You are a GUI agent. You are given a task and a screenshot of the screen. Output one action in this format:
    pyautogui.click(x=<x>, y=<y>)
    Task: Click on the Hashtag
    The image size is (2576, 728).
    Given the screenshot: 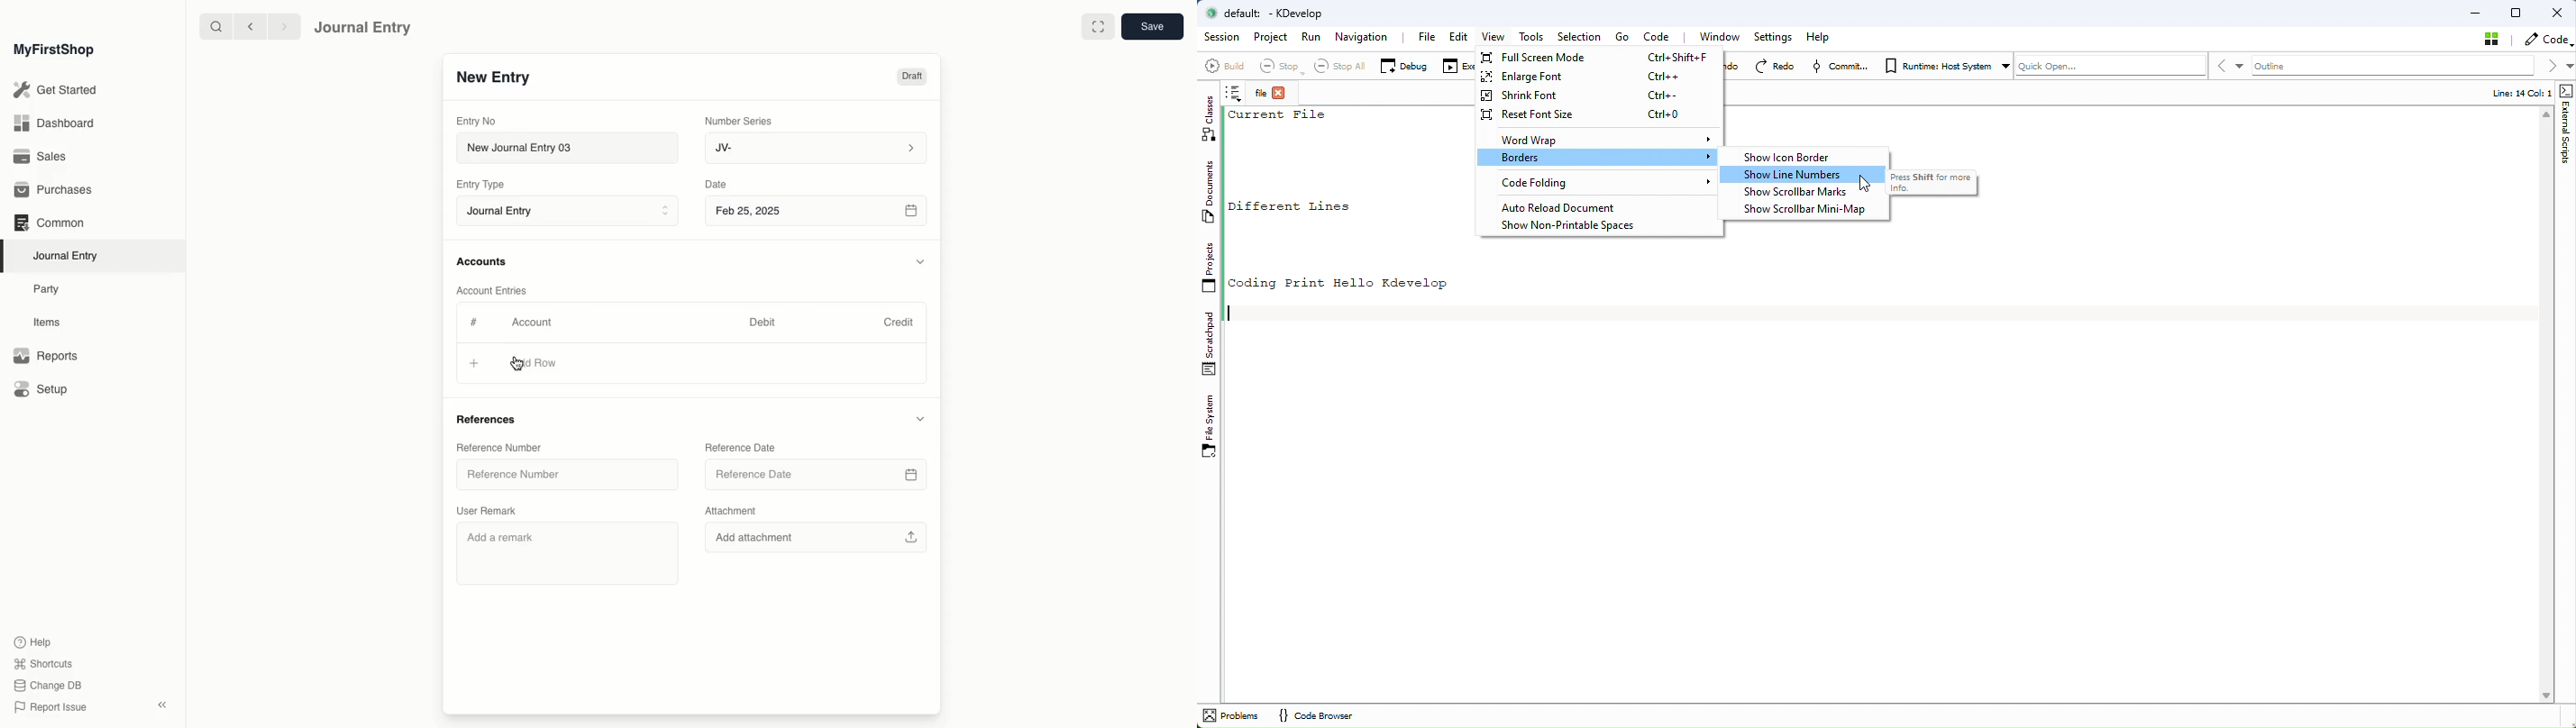 What is the action you would take?
    pyautogui.click(x=477, y=323)
    